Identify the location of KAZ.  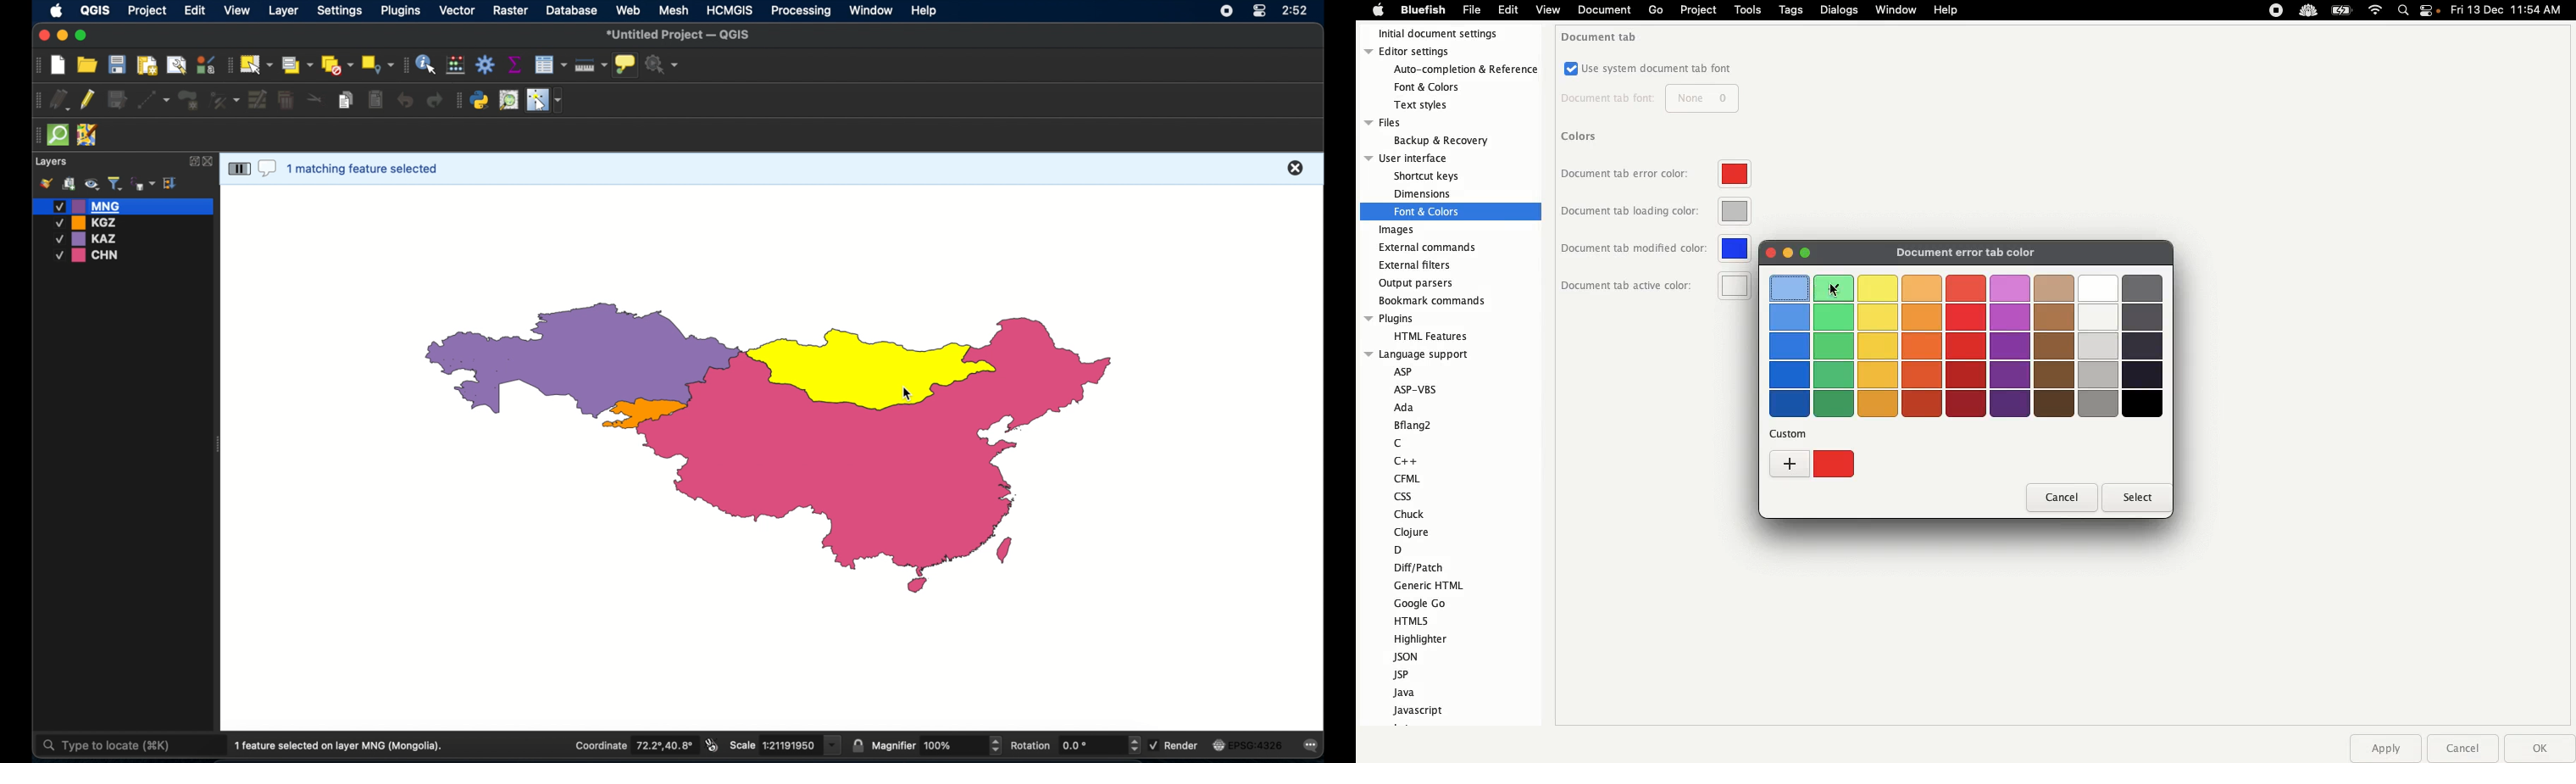
(95, 239).